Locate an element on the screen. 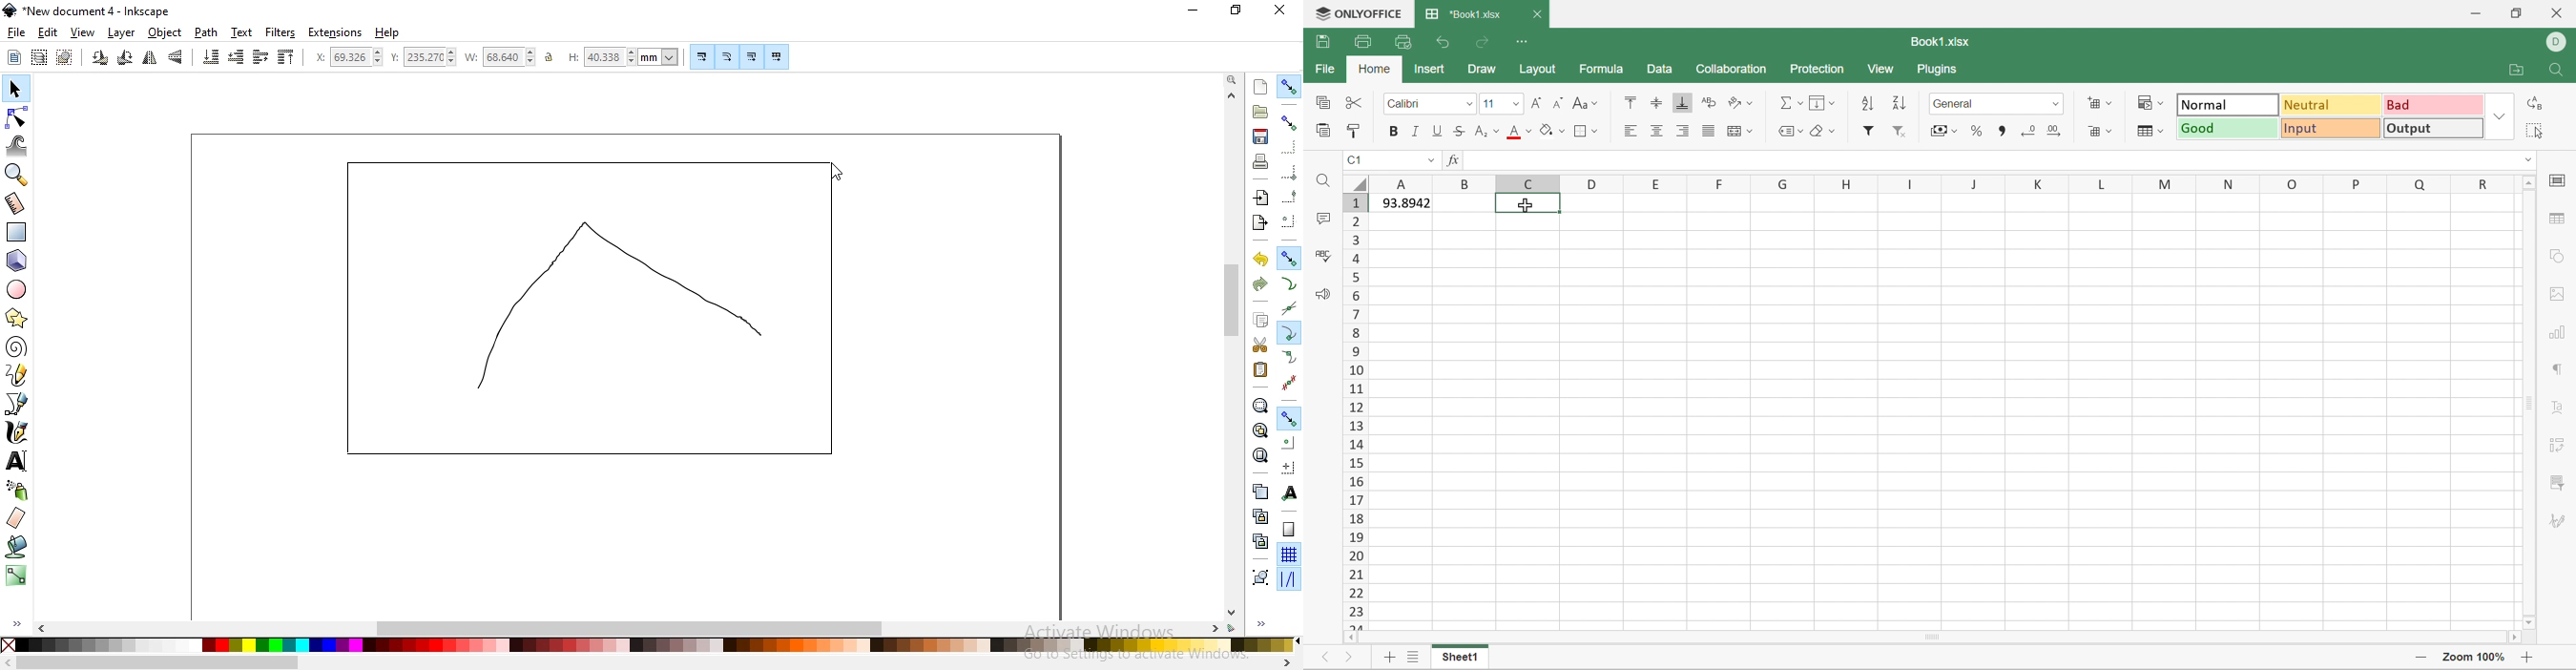 The image size is (2576, 672). Clear is located at coordinates (1823, 131).